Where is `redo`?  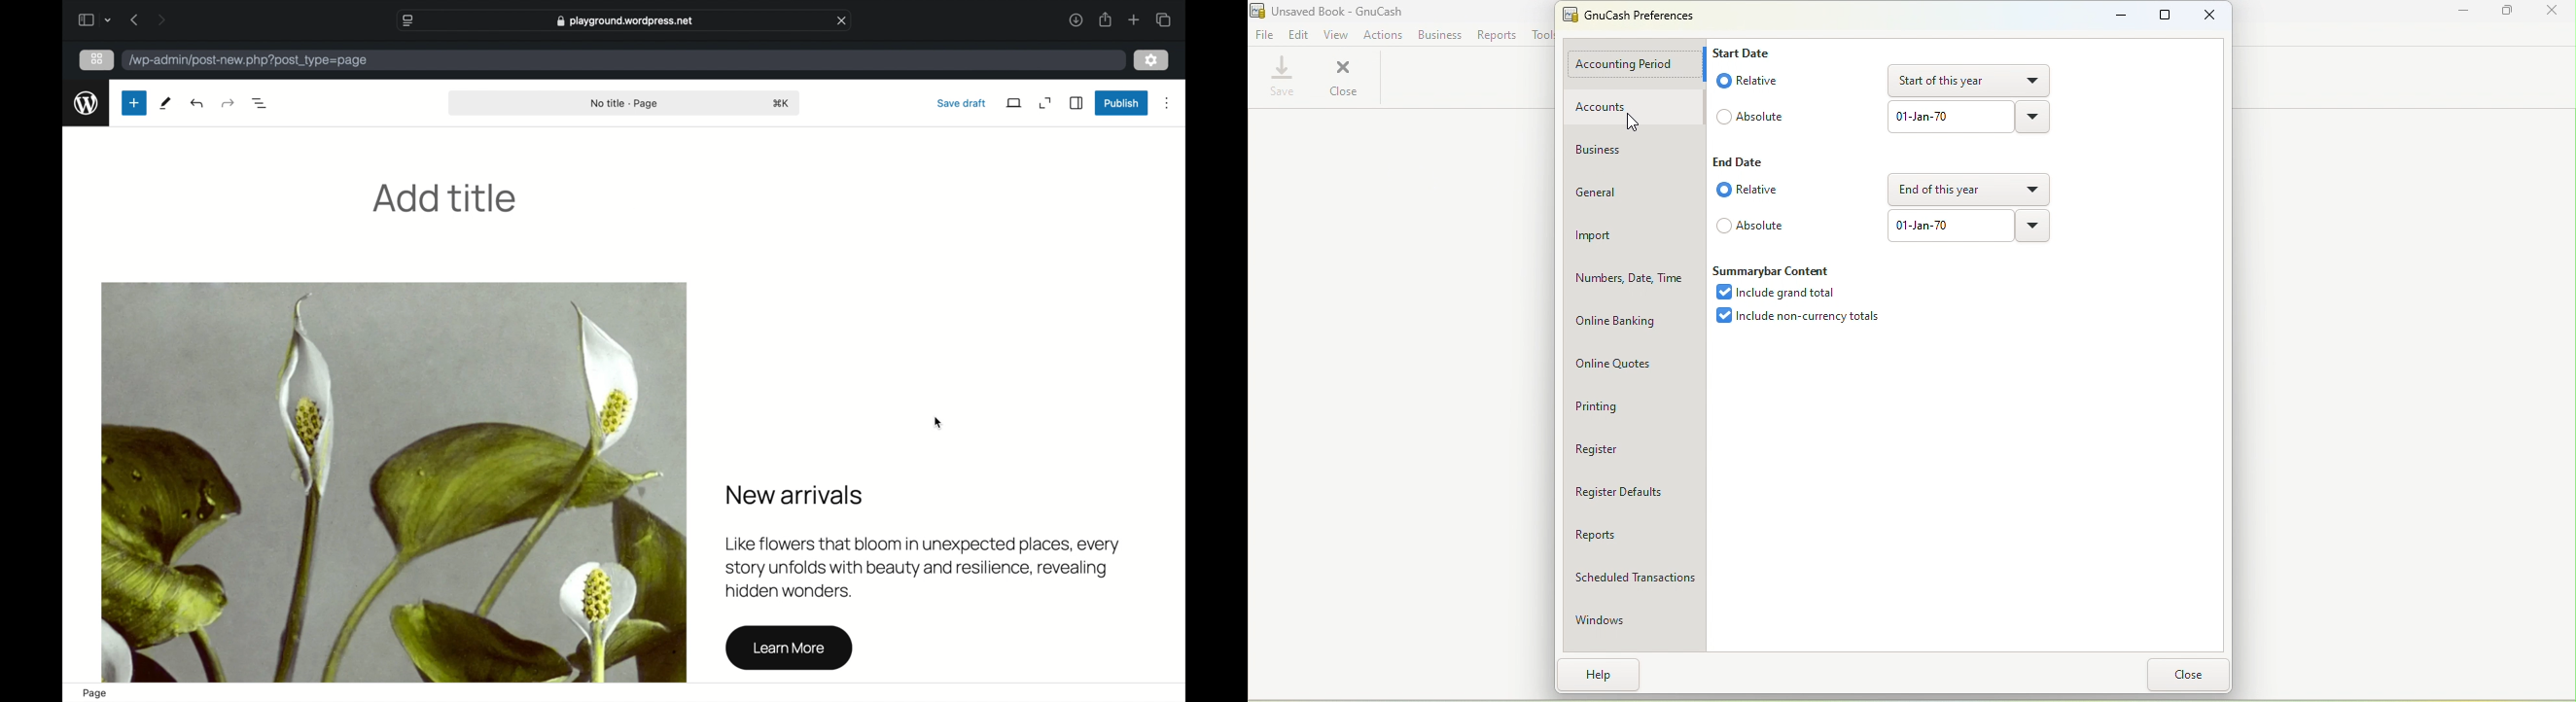 redo is located at coordinates (198, 103).